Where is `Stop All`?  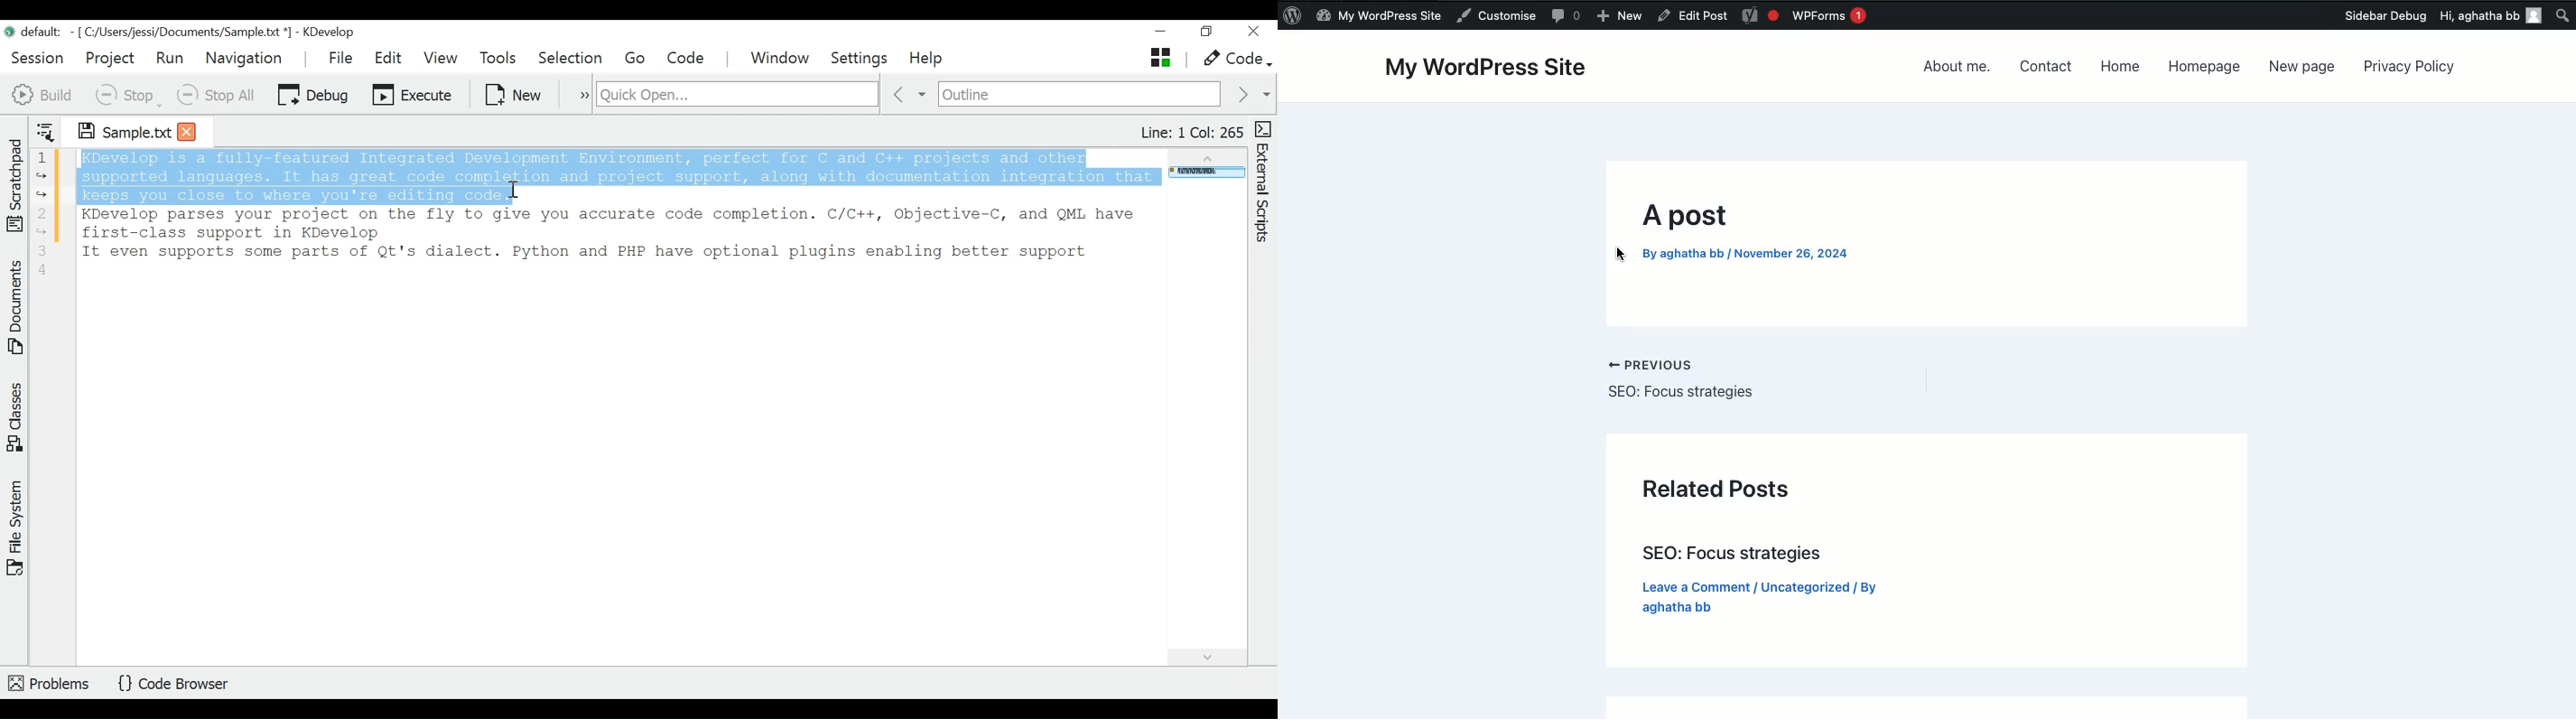 Stop All is located at coordinates (218, 95).